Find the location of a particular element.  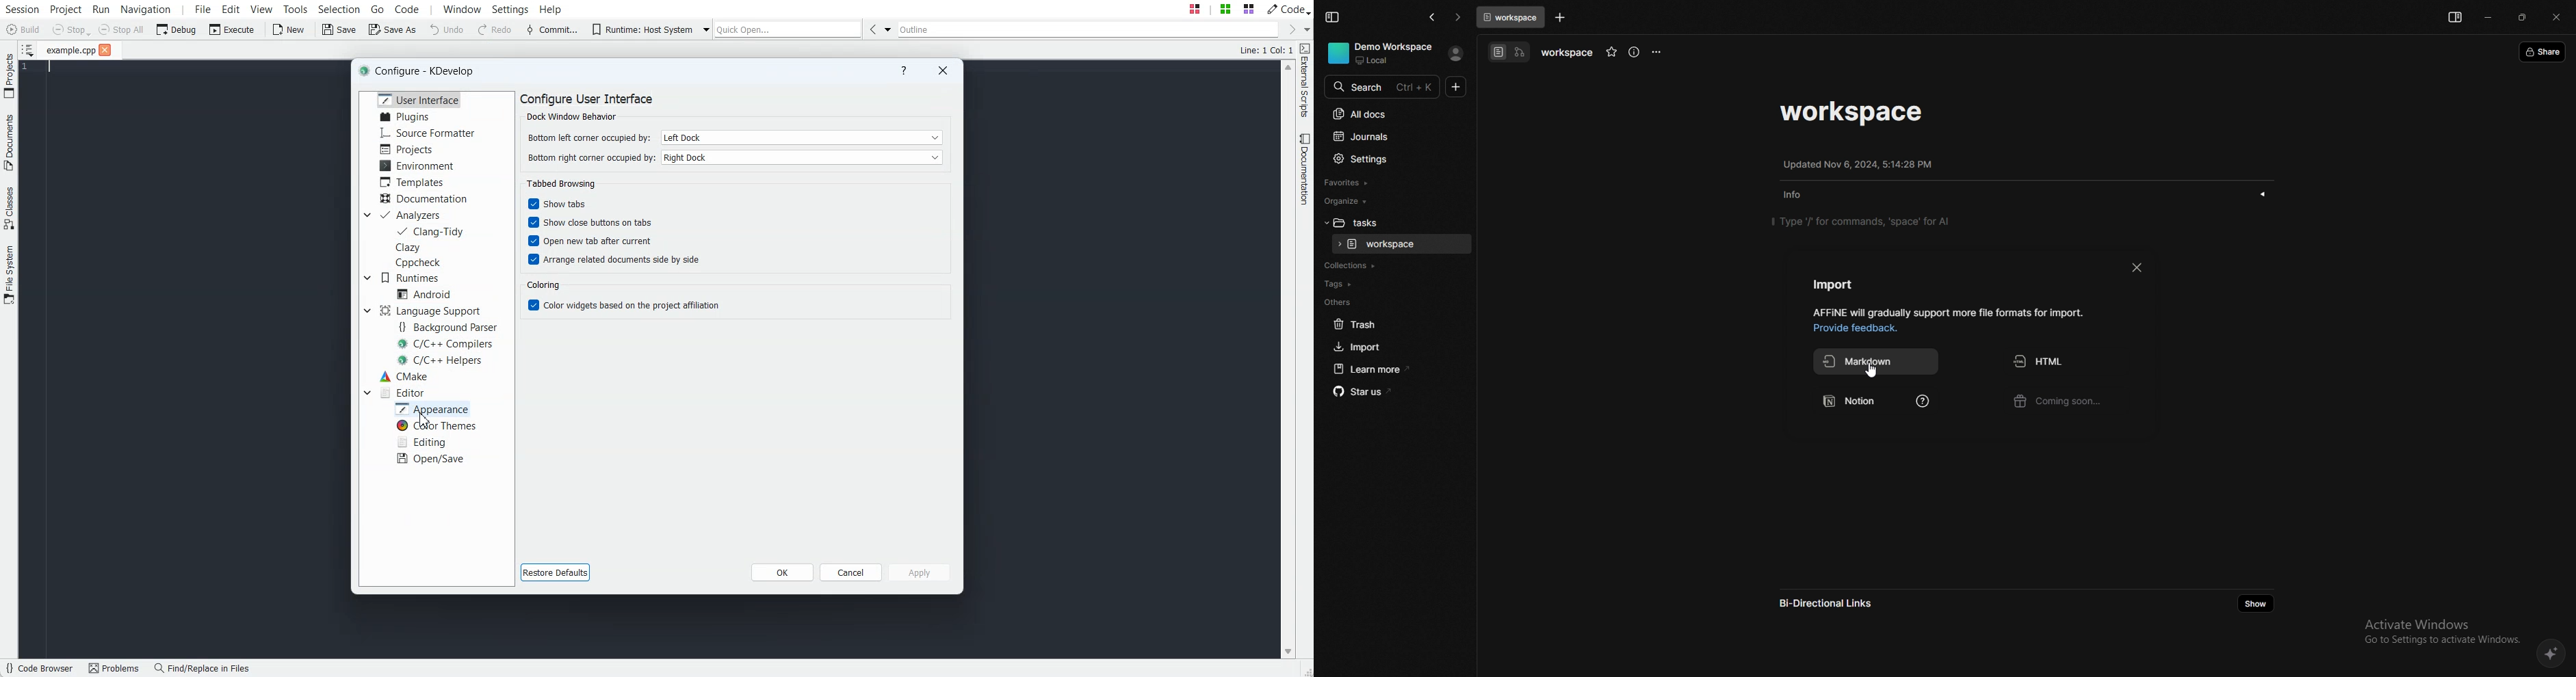

show is located at coordinates (2255, 603).